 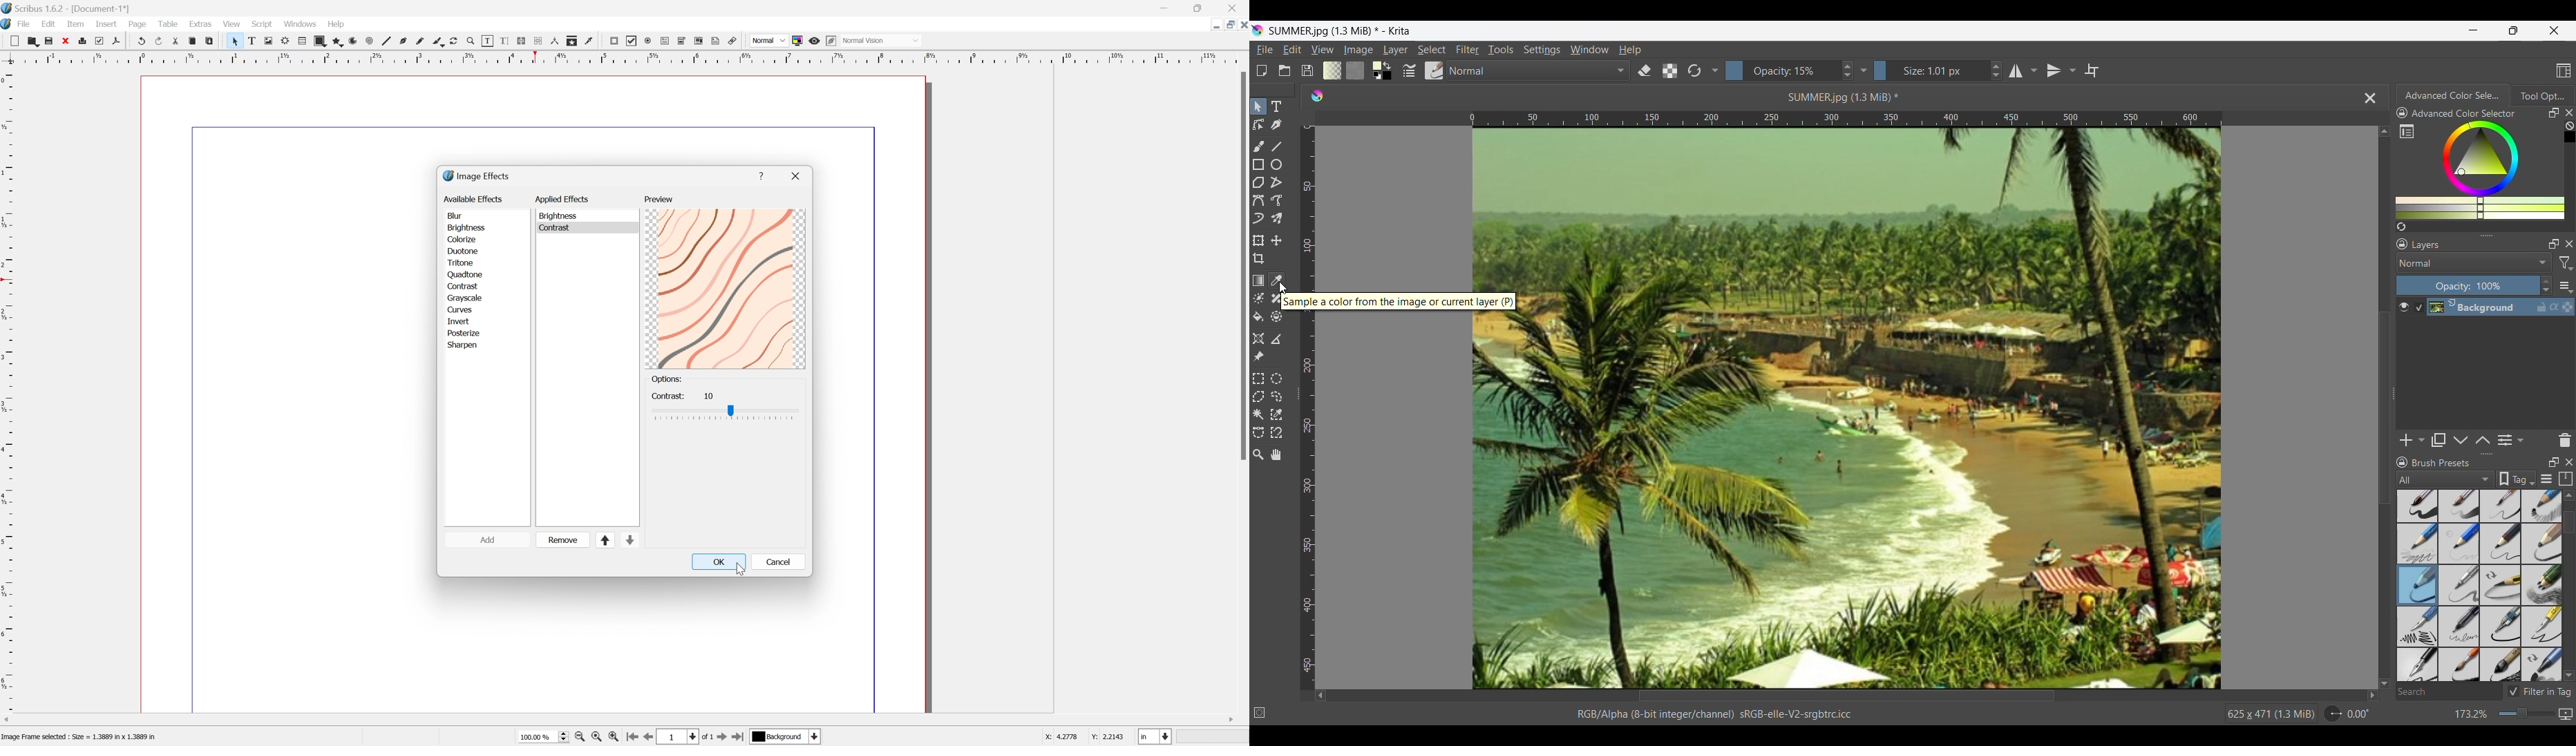 I want to click on Settings dropdown, so click(x=1714, y=70).